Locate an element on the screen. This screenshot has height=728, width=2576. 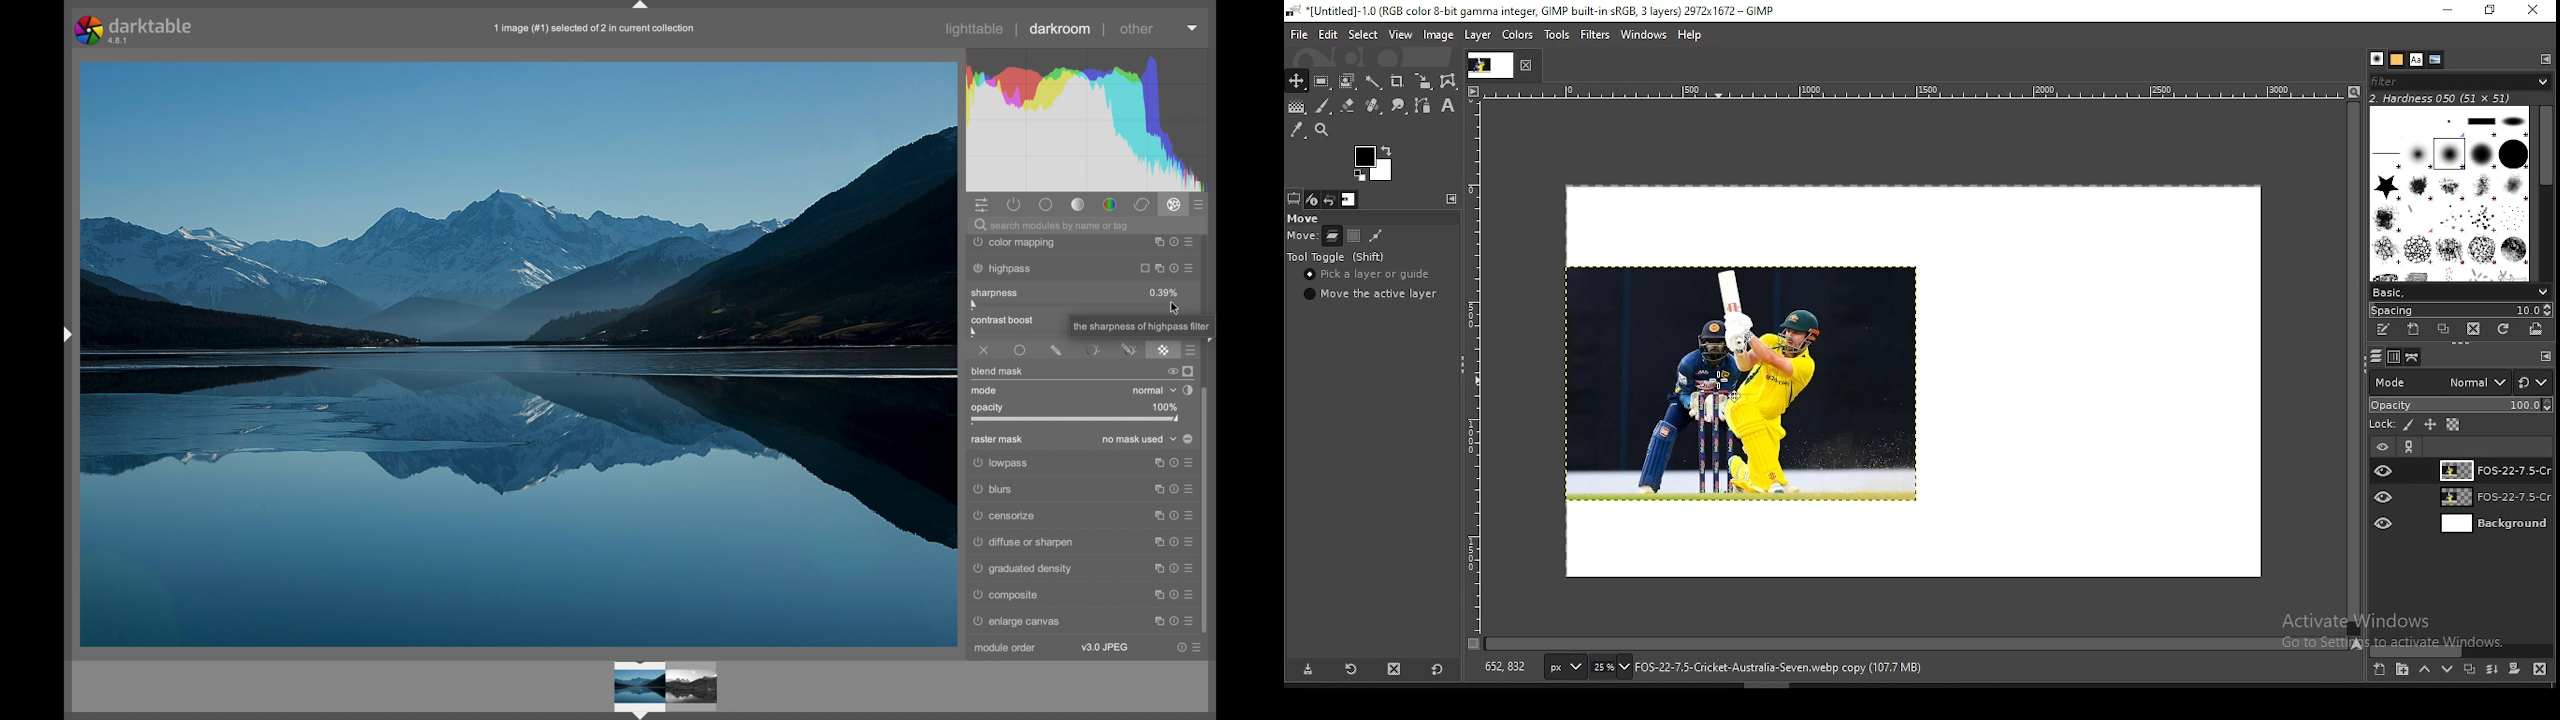
delete layer is located at coordinates (2540, 669).